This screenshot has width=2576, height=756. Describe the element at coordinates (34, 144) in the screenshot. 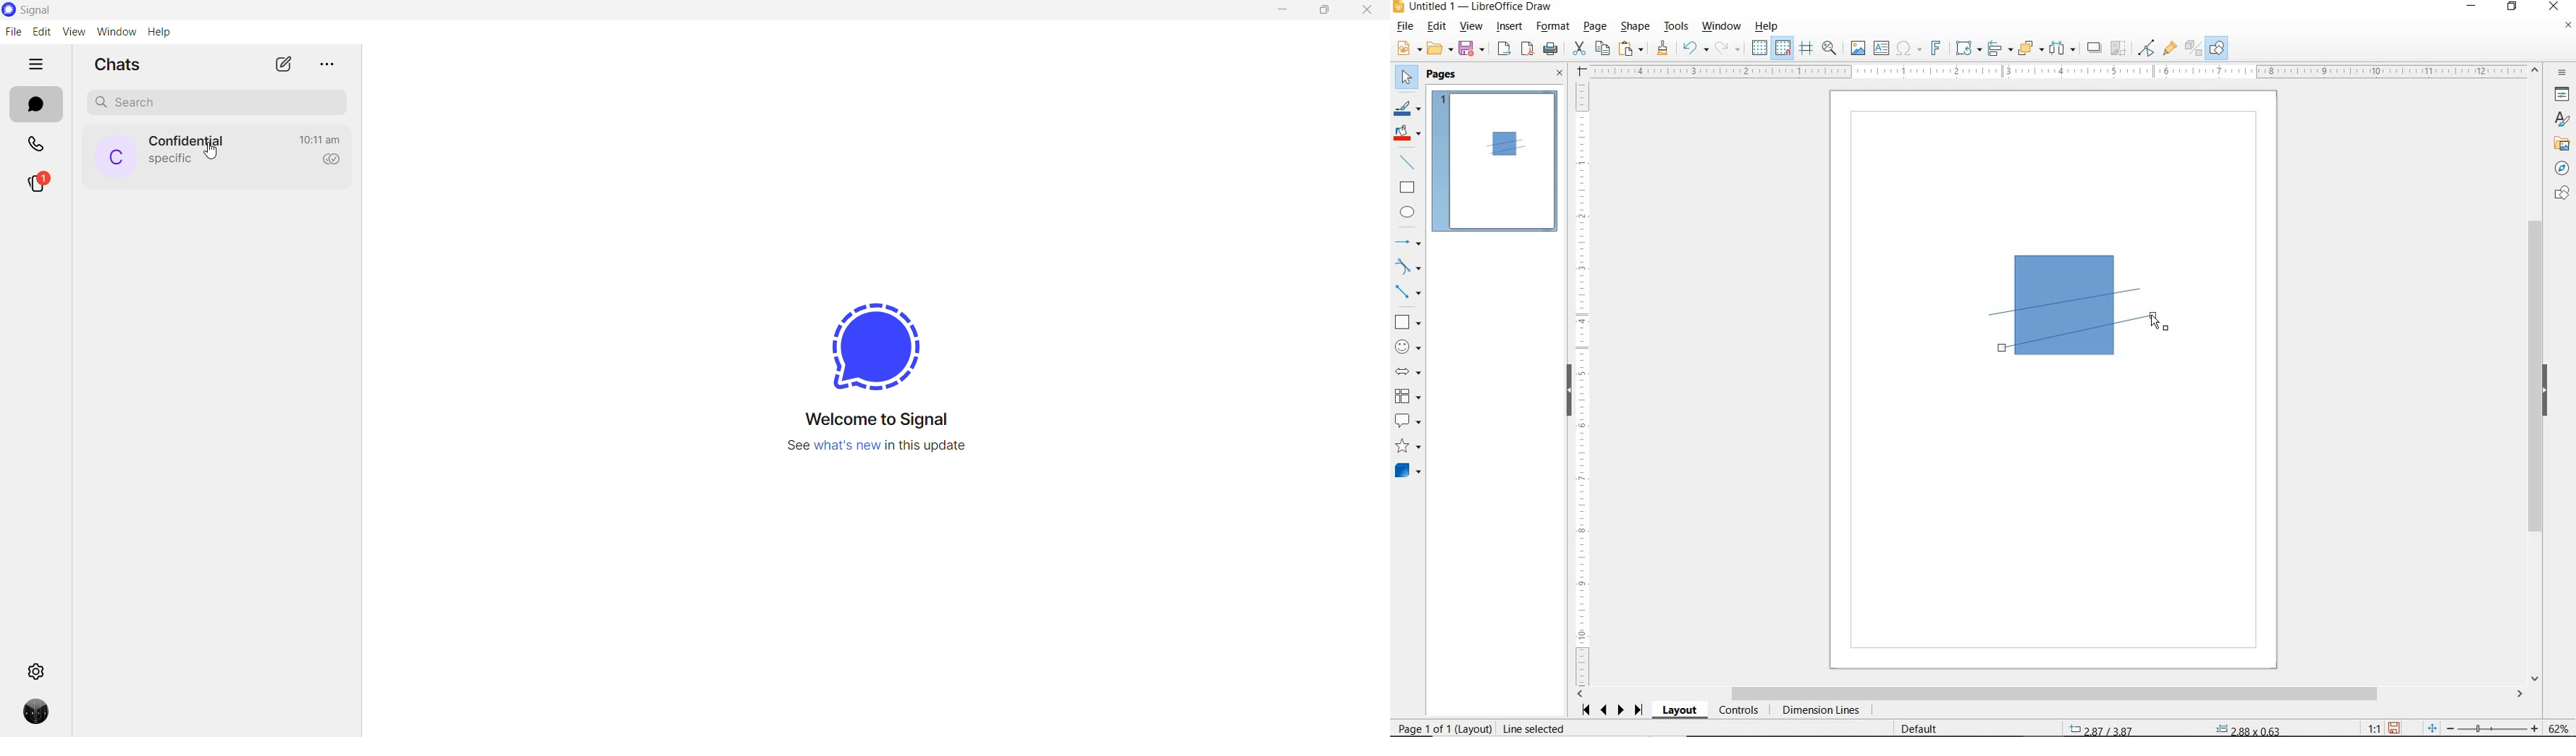

I see `calls` at that location.